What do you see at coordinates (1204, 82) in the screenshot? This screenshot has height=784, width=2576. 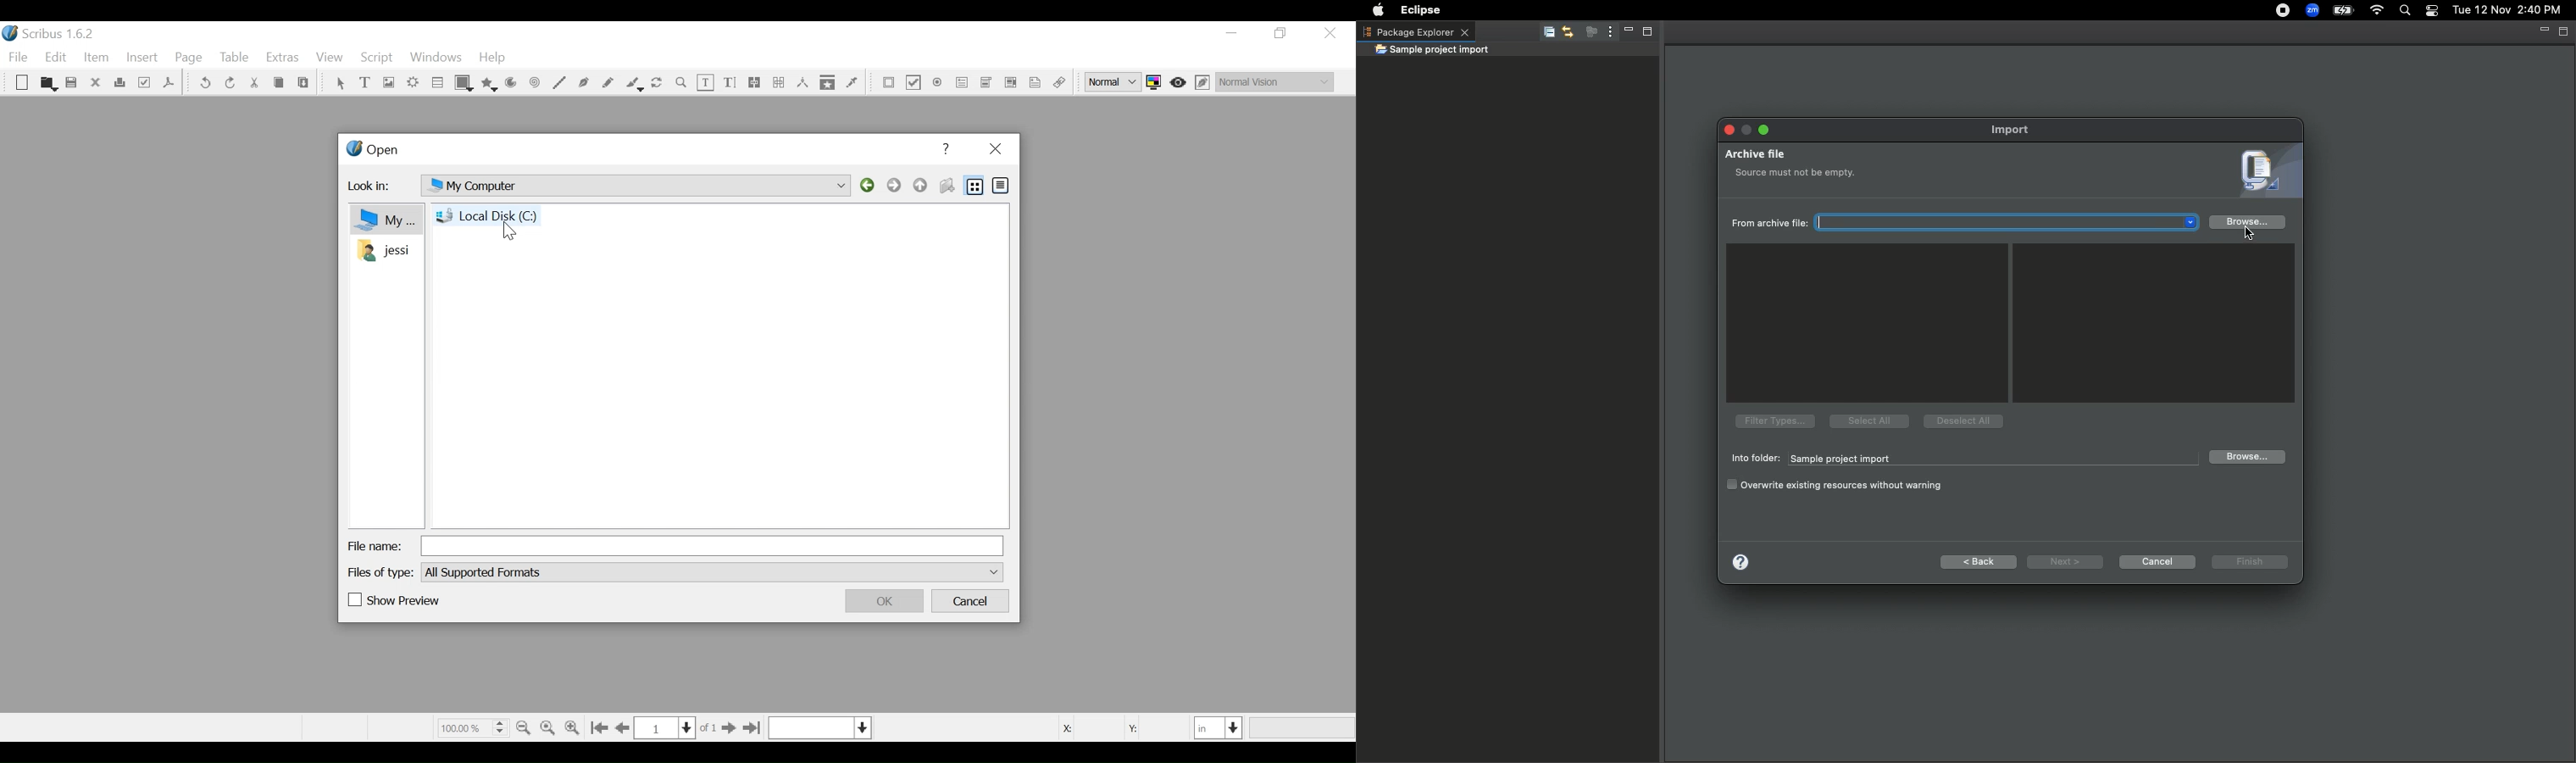 I see `Edit in Preview mode` at bounding box center [1204, 82].